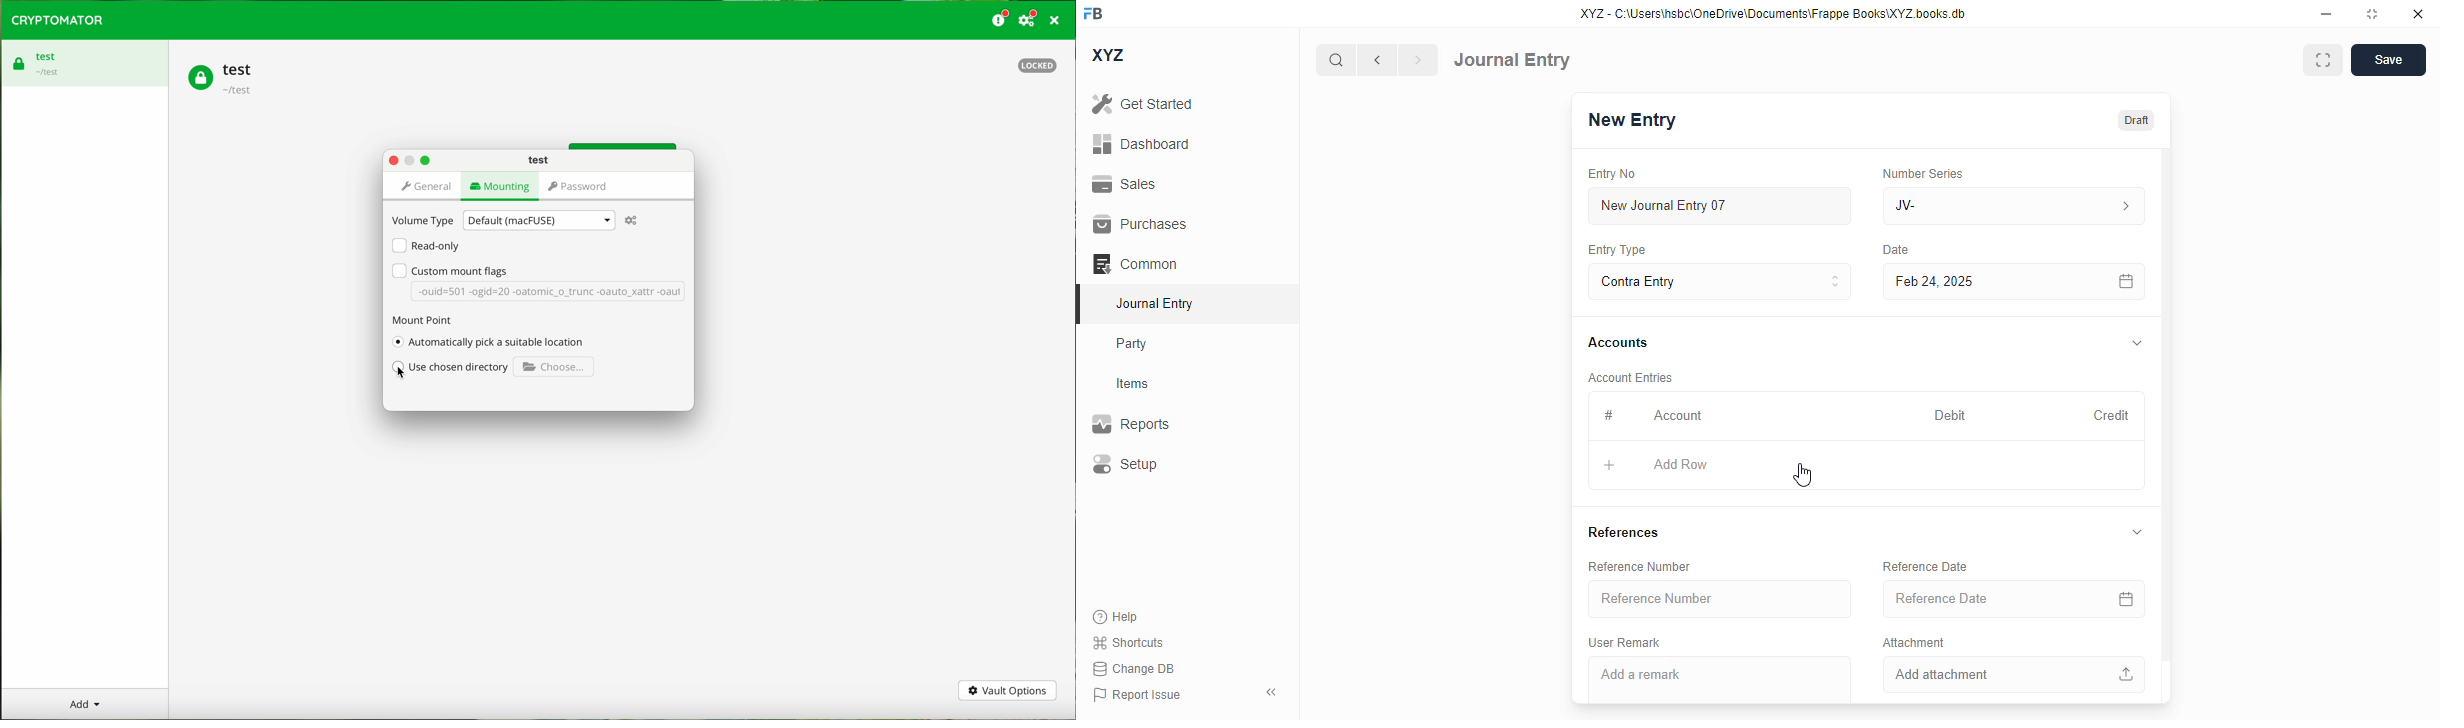 The height and width of the screenshot is (728, 2464). What do you see at coordinates (2138, 342) in the screenshot?
I see `toggle expand/collapse` at bounding box center [2138, 342].